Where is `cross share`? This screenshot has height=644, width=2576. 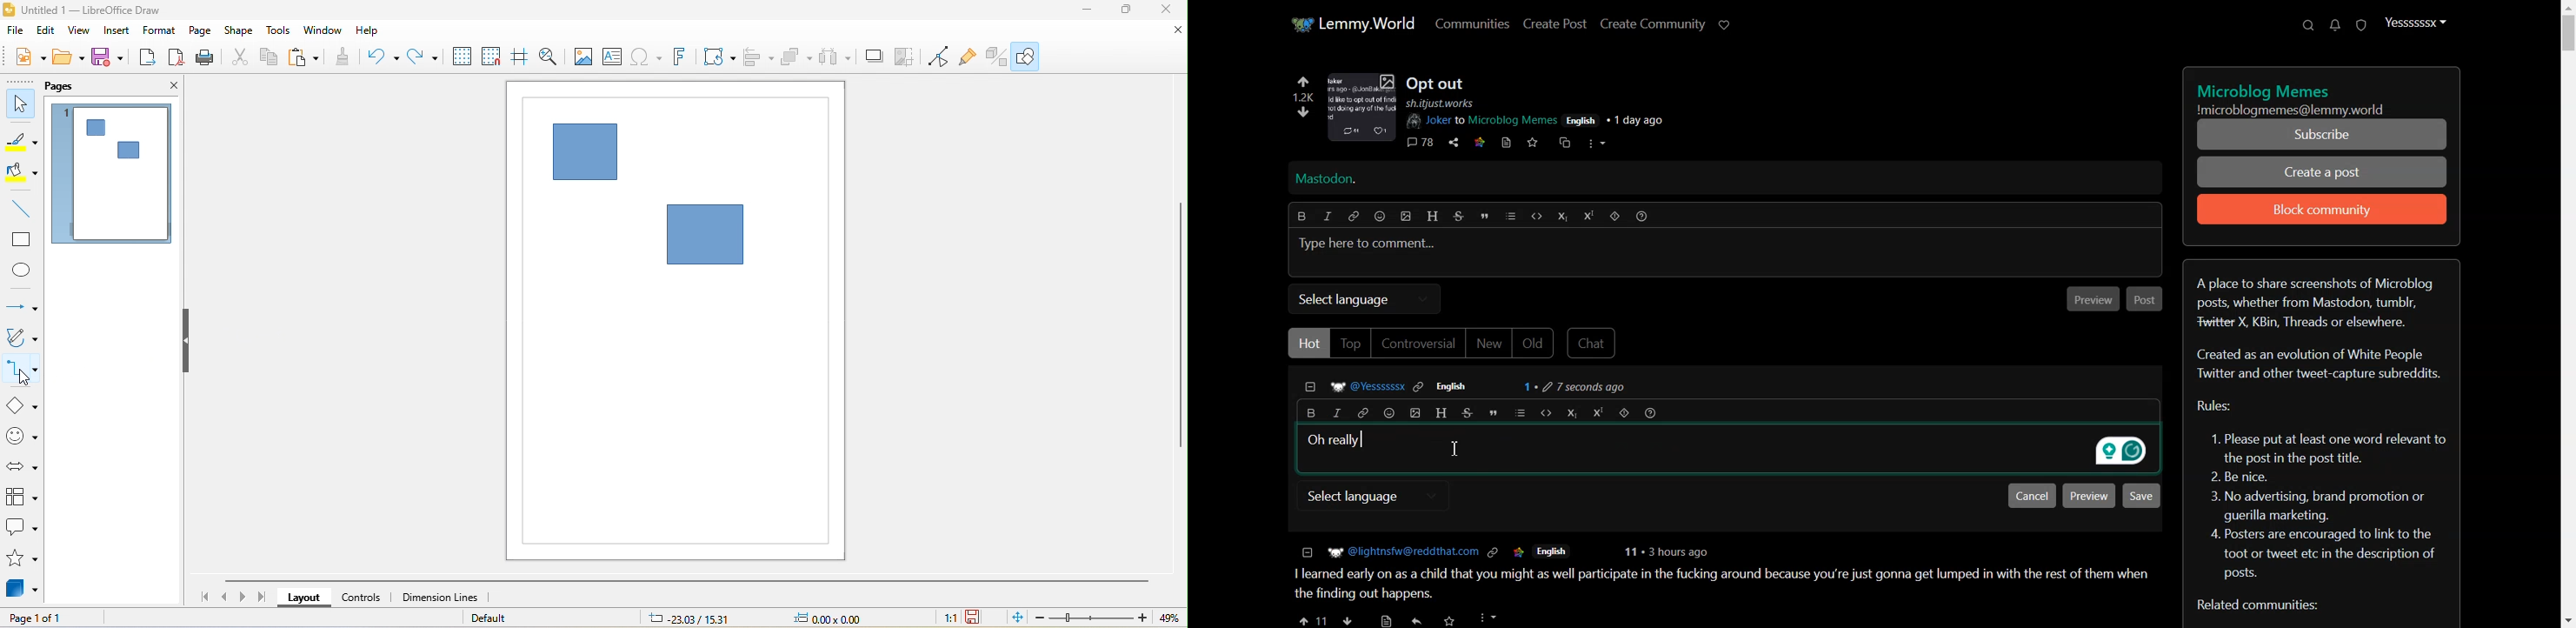
cross share is located at coordinates (1568, 143).